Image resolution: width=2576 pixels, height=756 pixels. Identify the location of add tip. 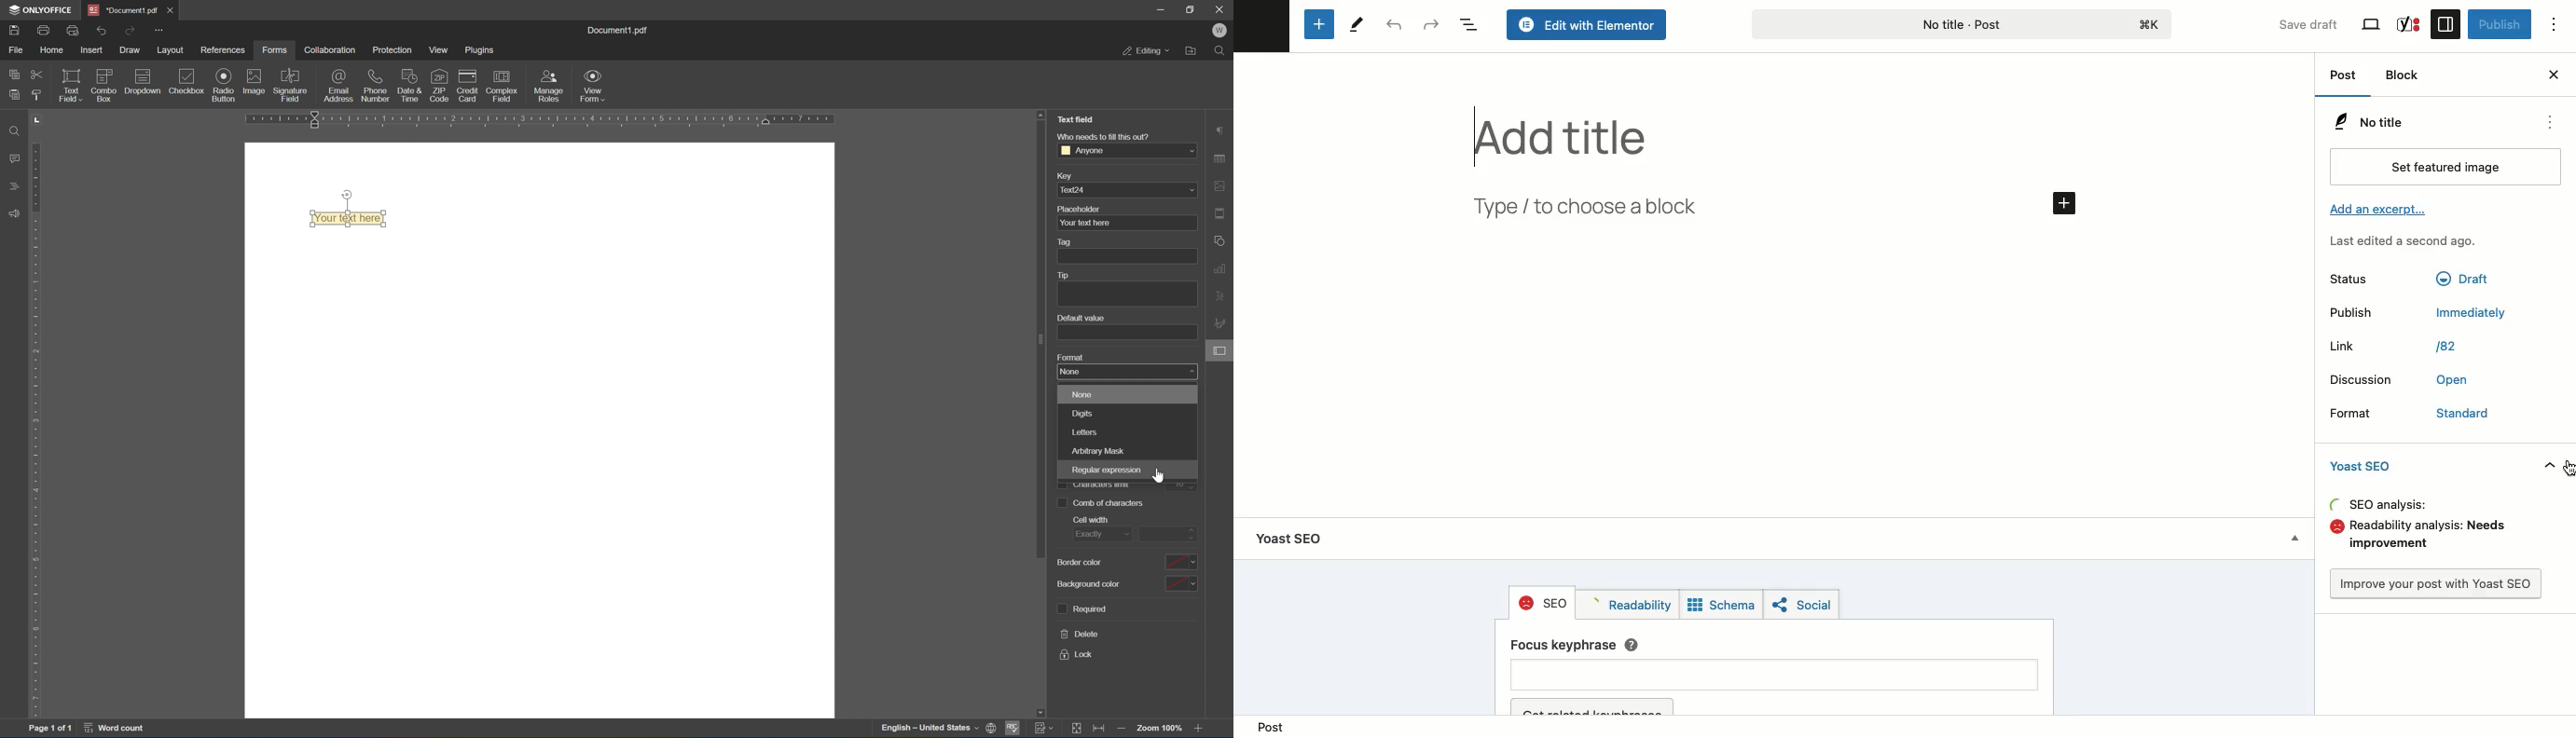
(1127, 295).